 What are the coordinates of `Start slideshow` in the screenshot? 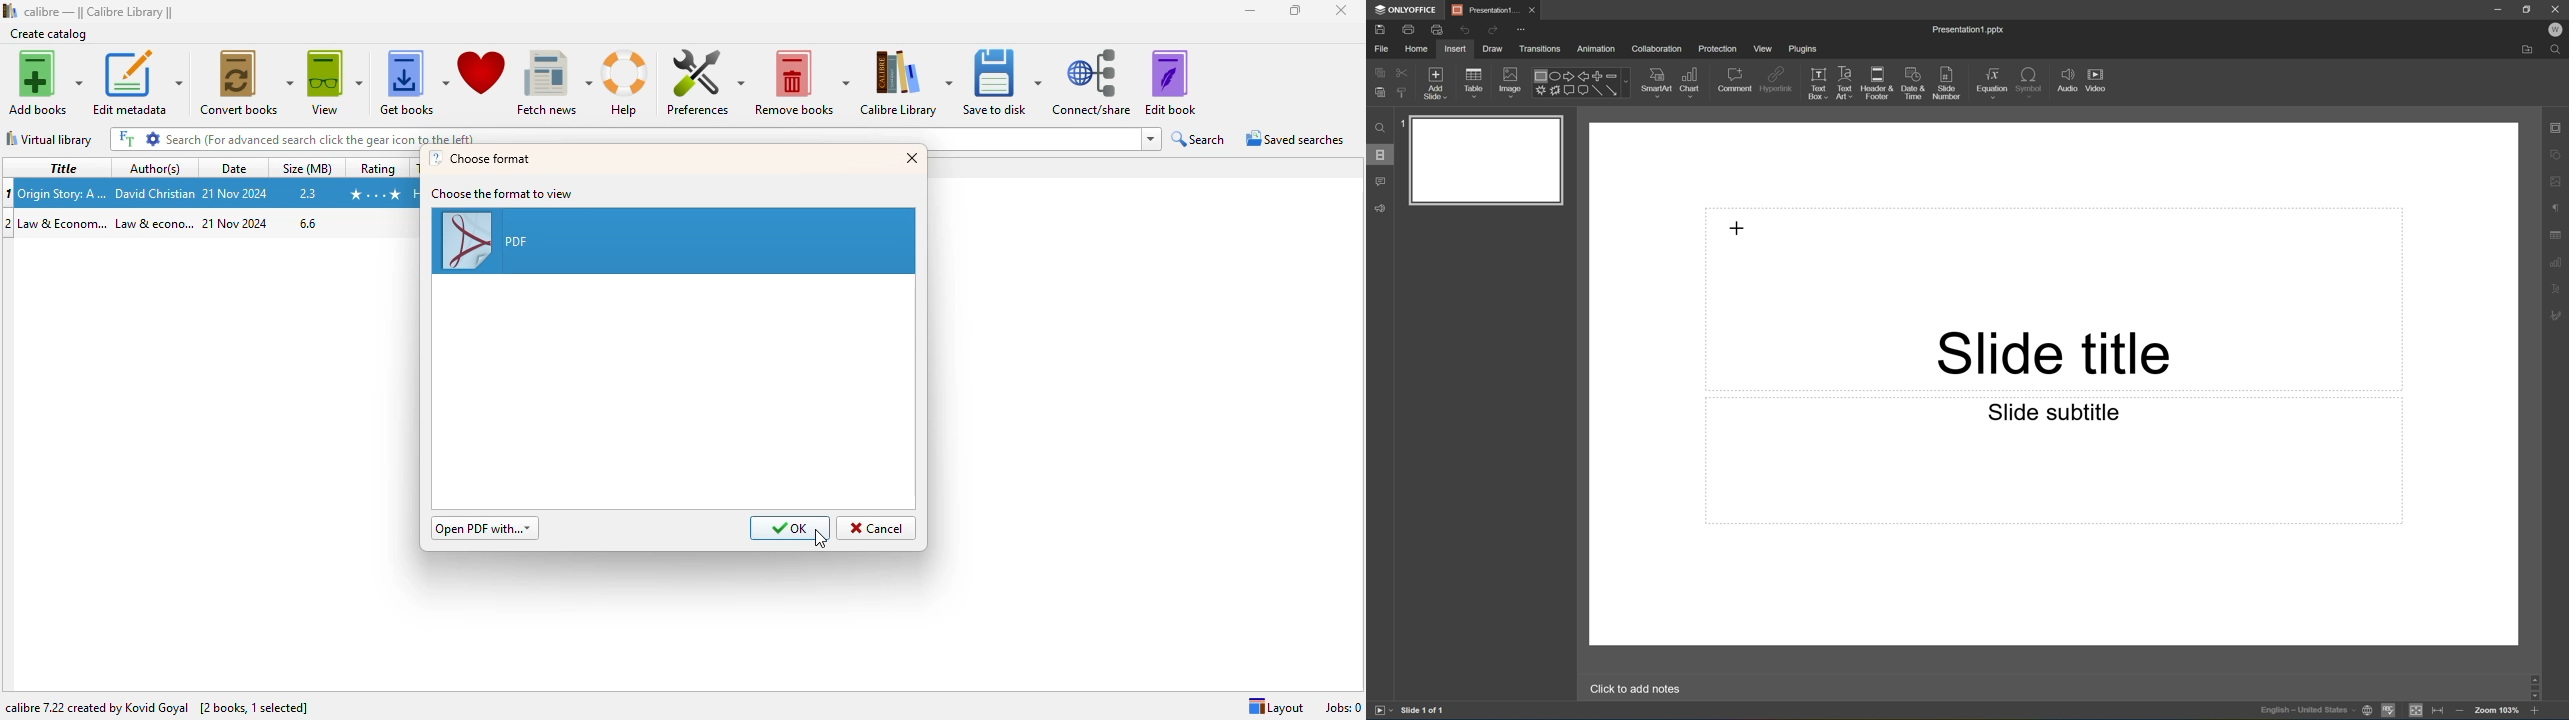 It's located at (1382, 710).